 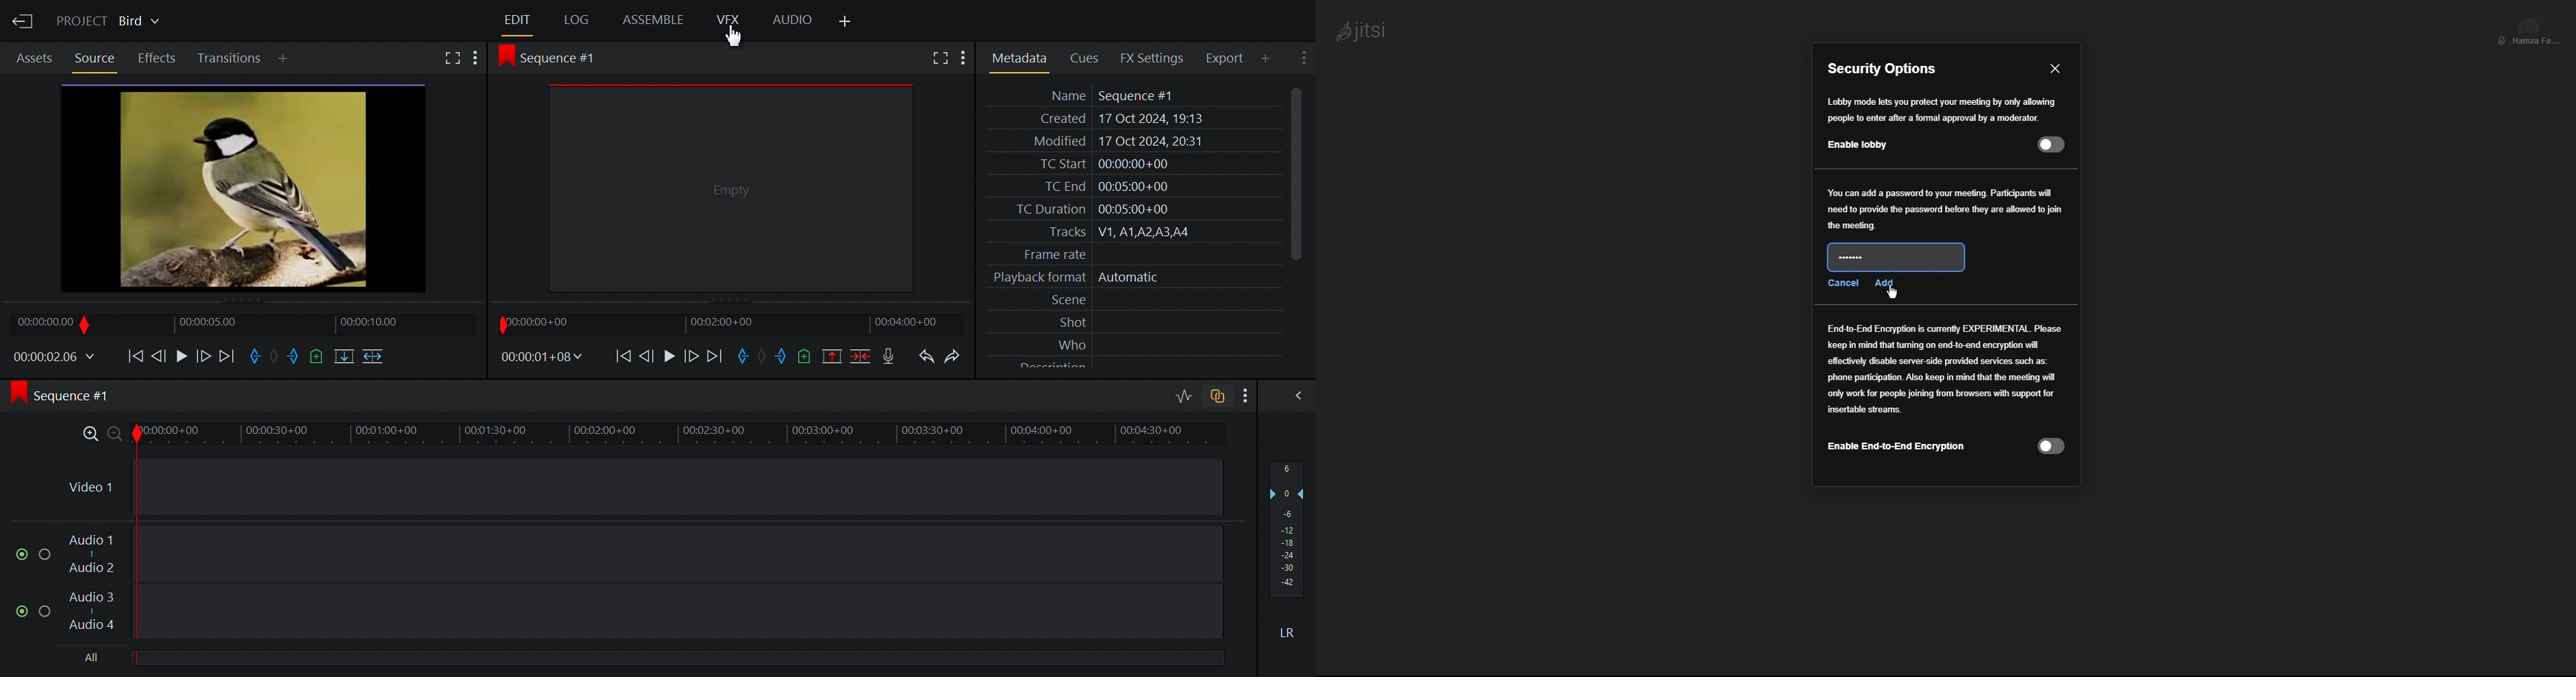 I want to click on Exit Current Project, so click(x=24, y=19).